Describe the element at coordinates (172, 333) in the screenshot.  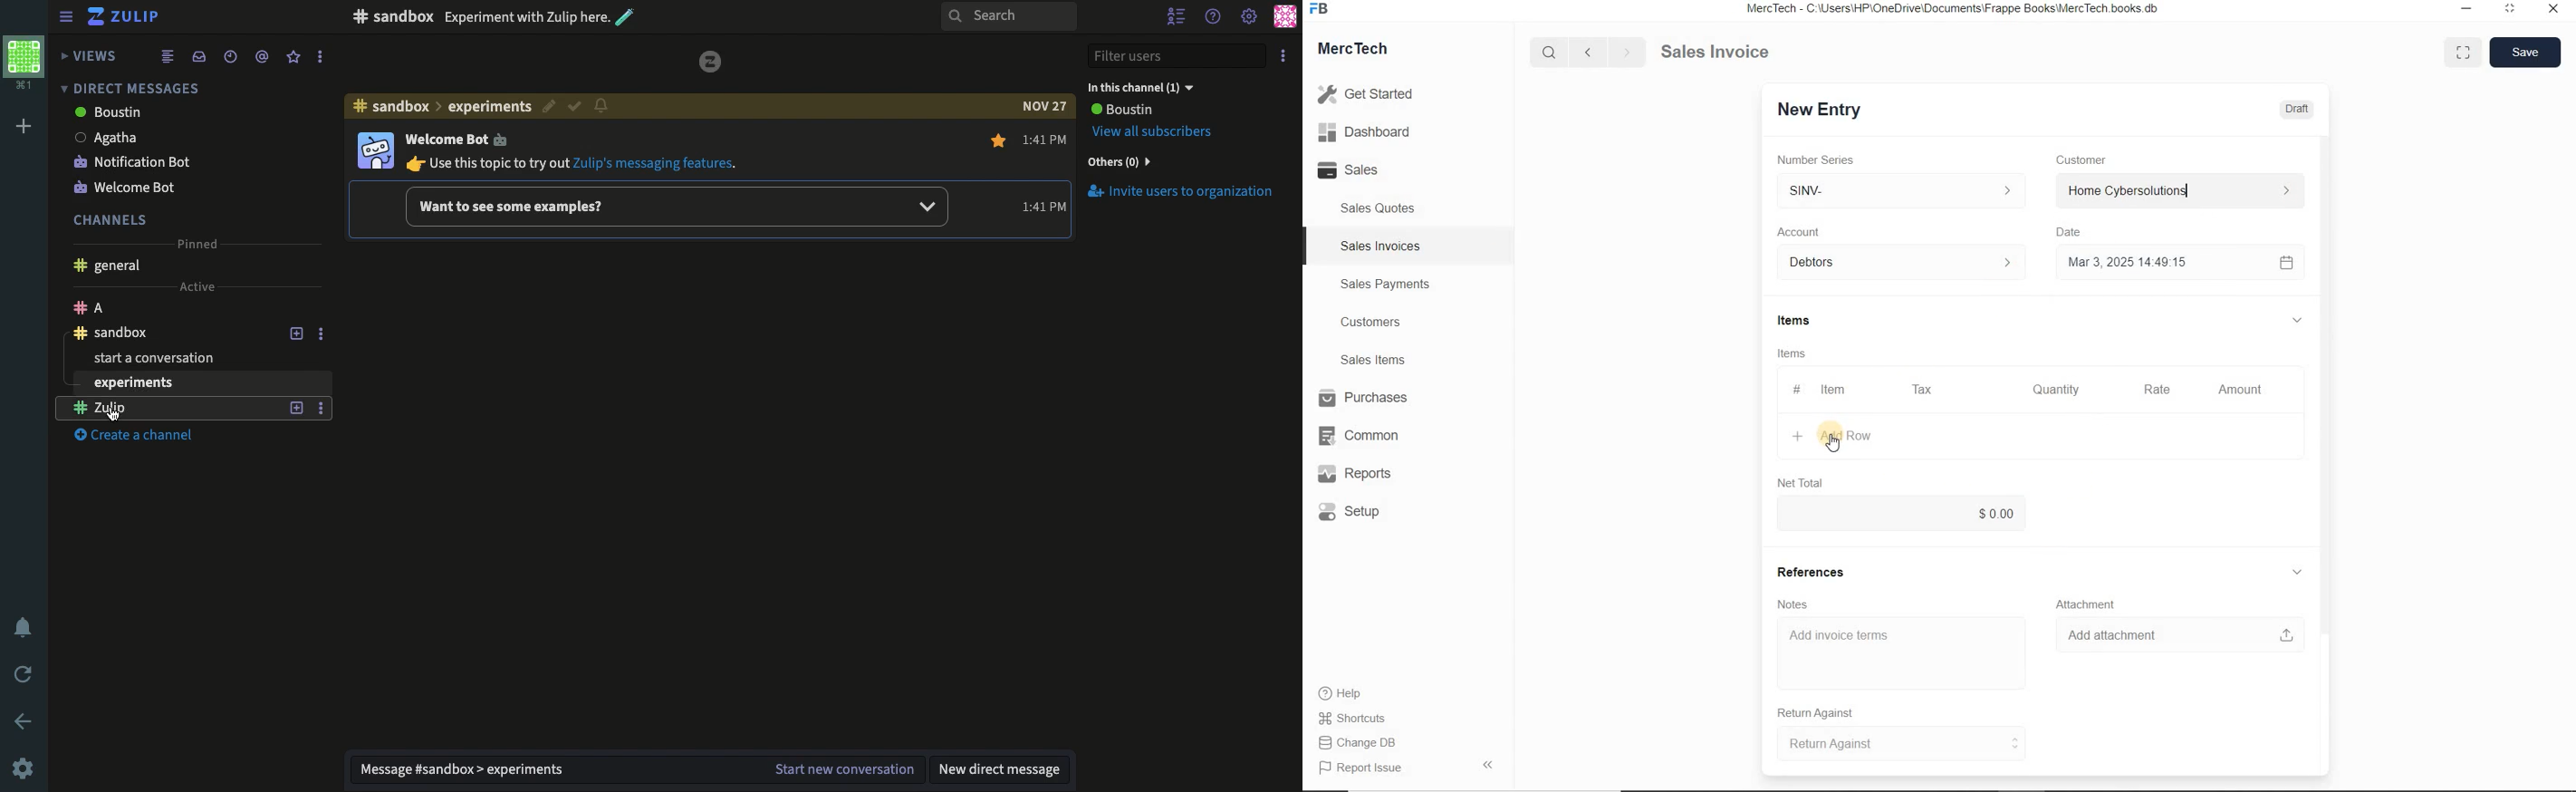
I see `Chanel sandbox` at that location.